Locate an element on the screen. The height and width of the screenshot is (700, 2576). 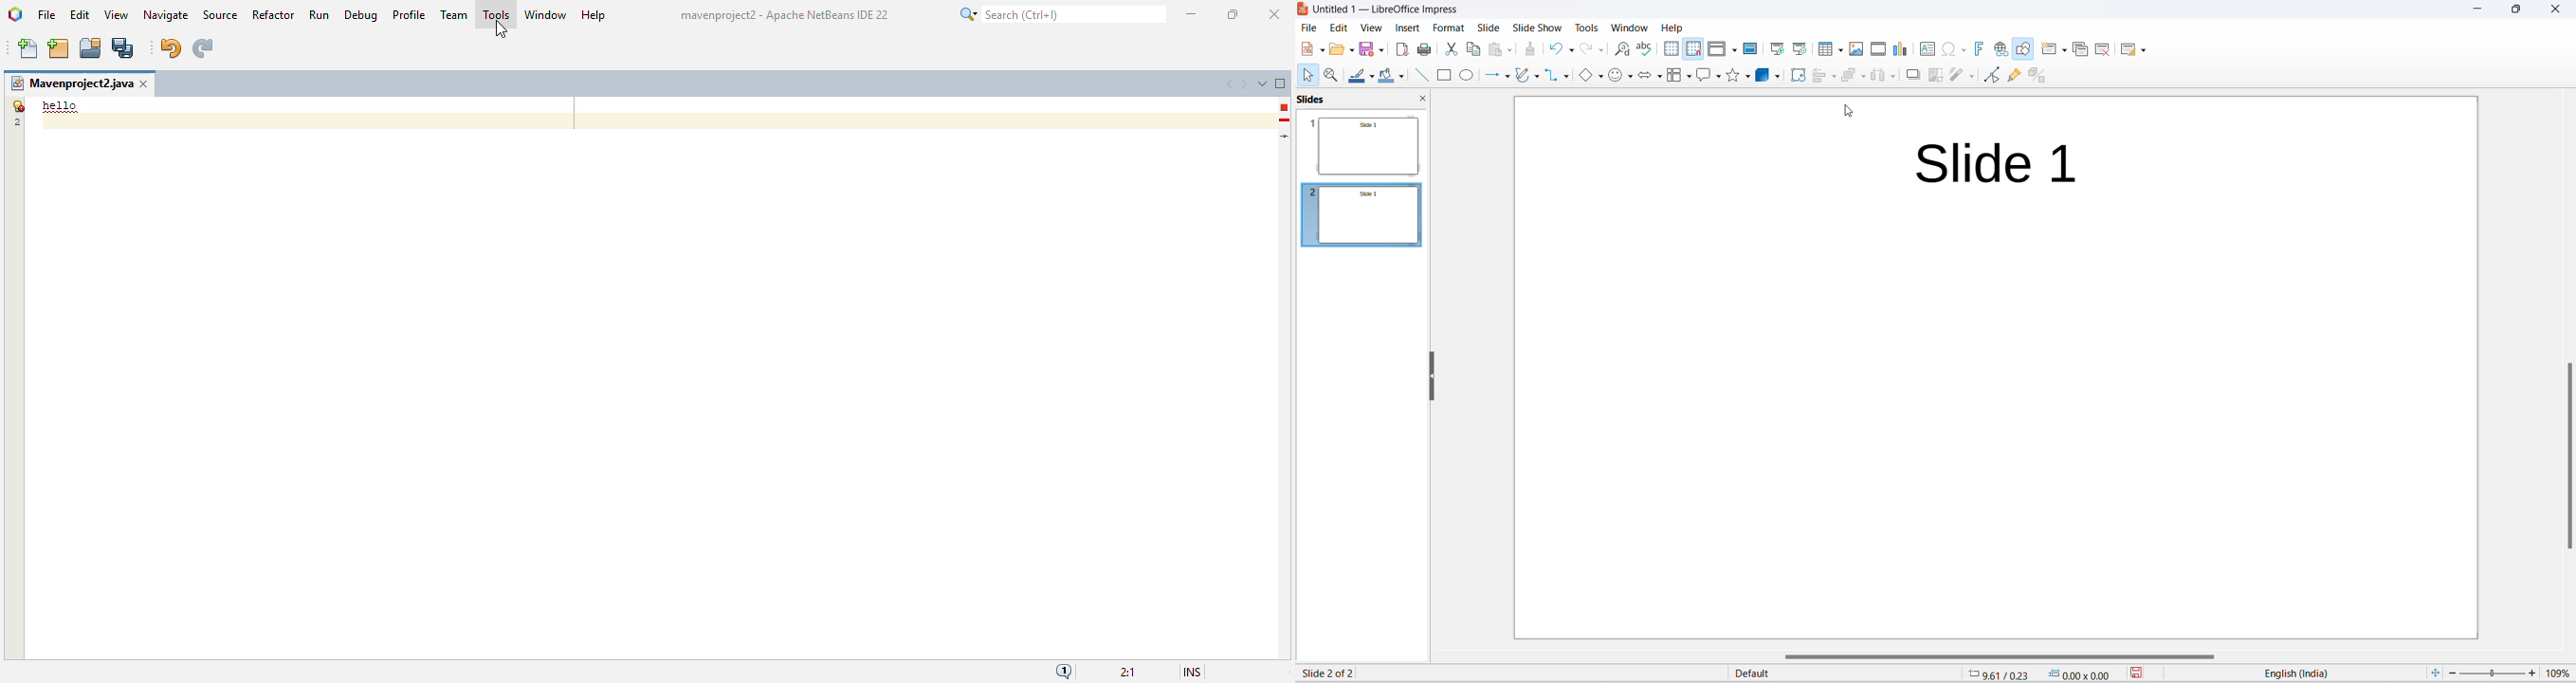
insert special characters is located at coordinates (1954, 48).